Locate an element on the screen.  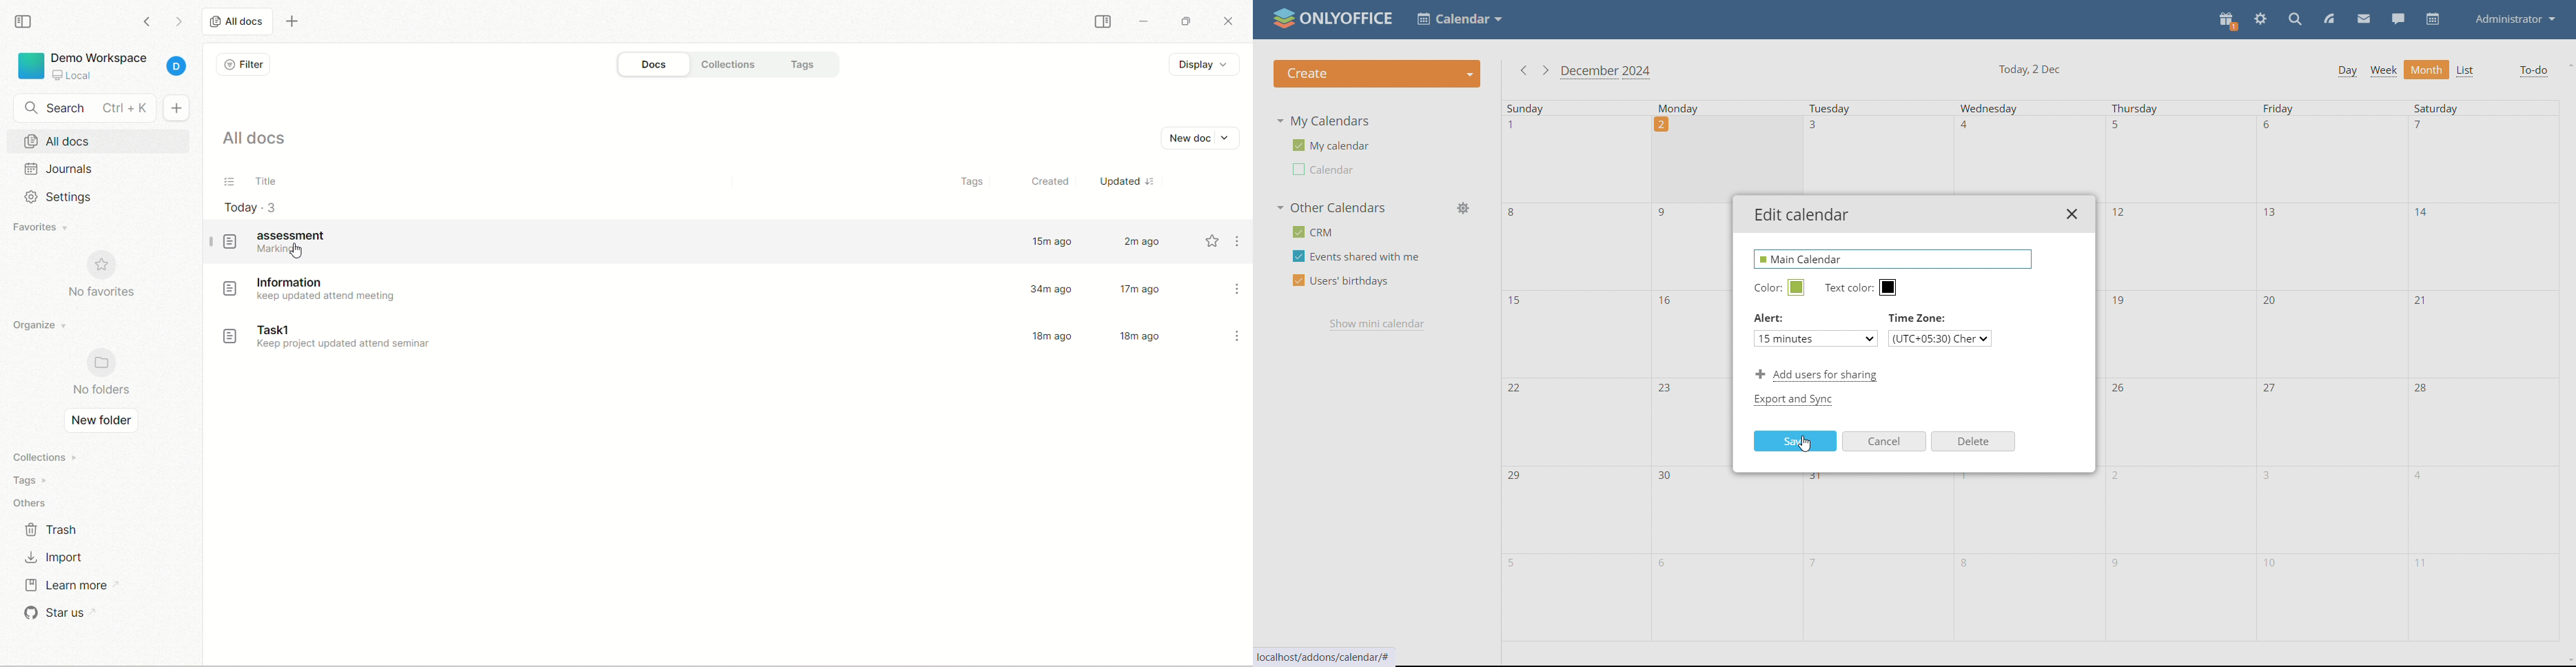
options is located at coordinates (1238, 288).